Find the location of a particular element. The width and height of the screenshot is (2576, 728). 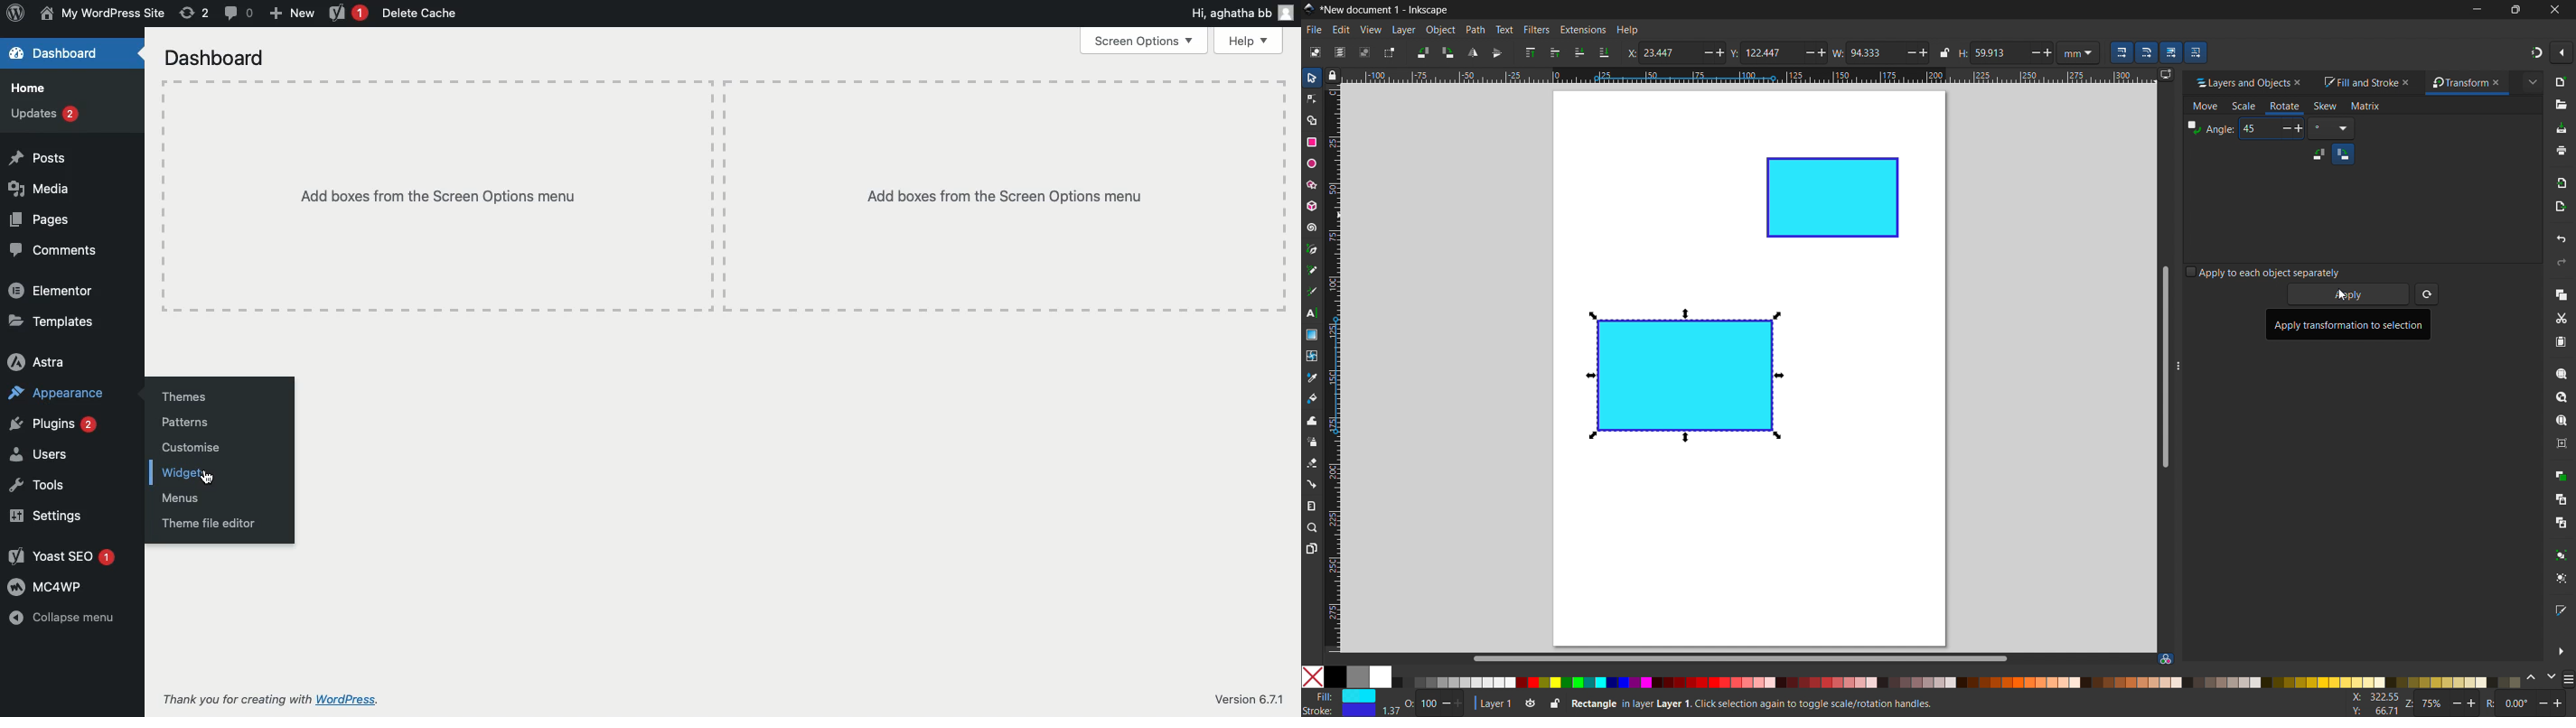

save is located at coordinates (2561, 129).